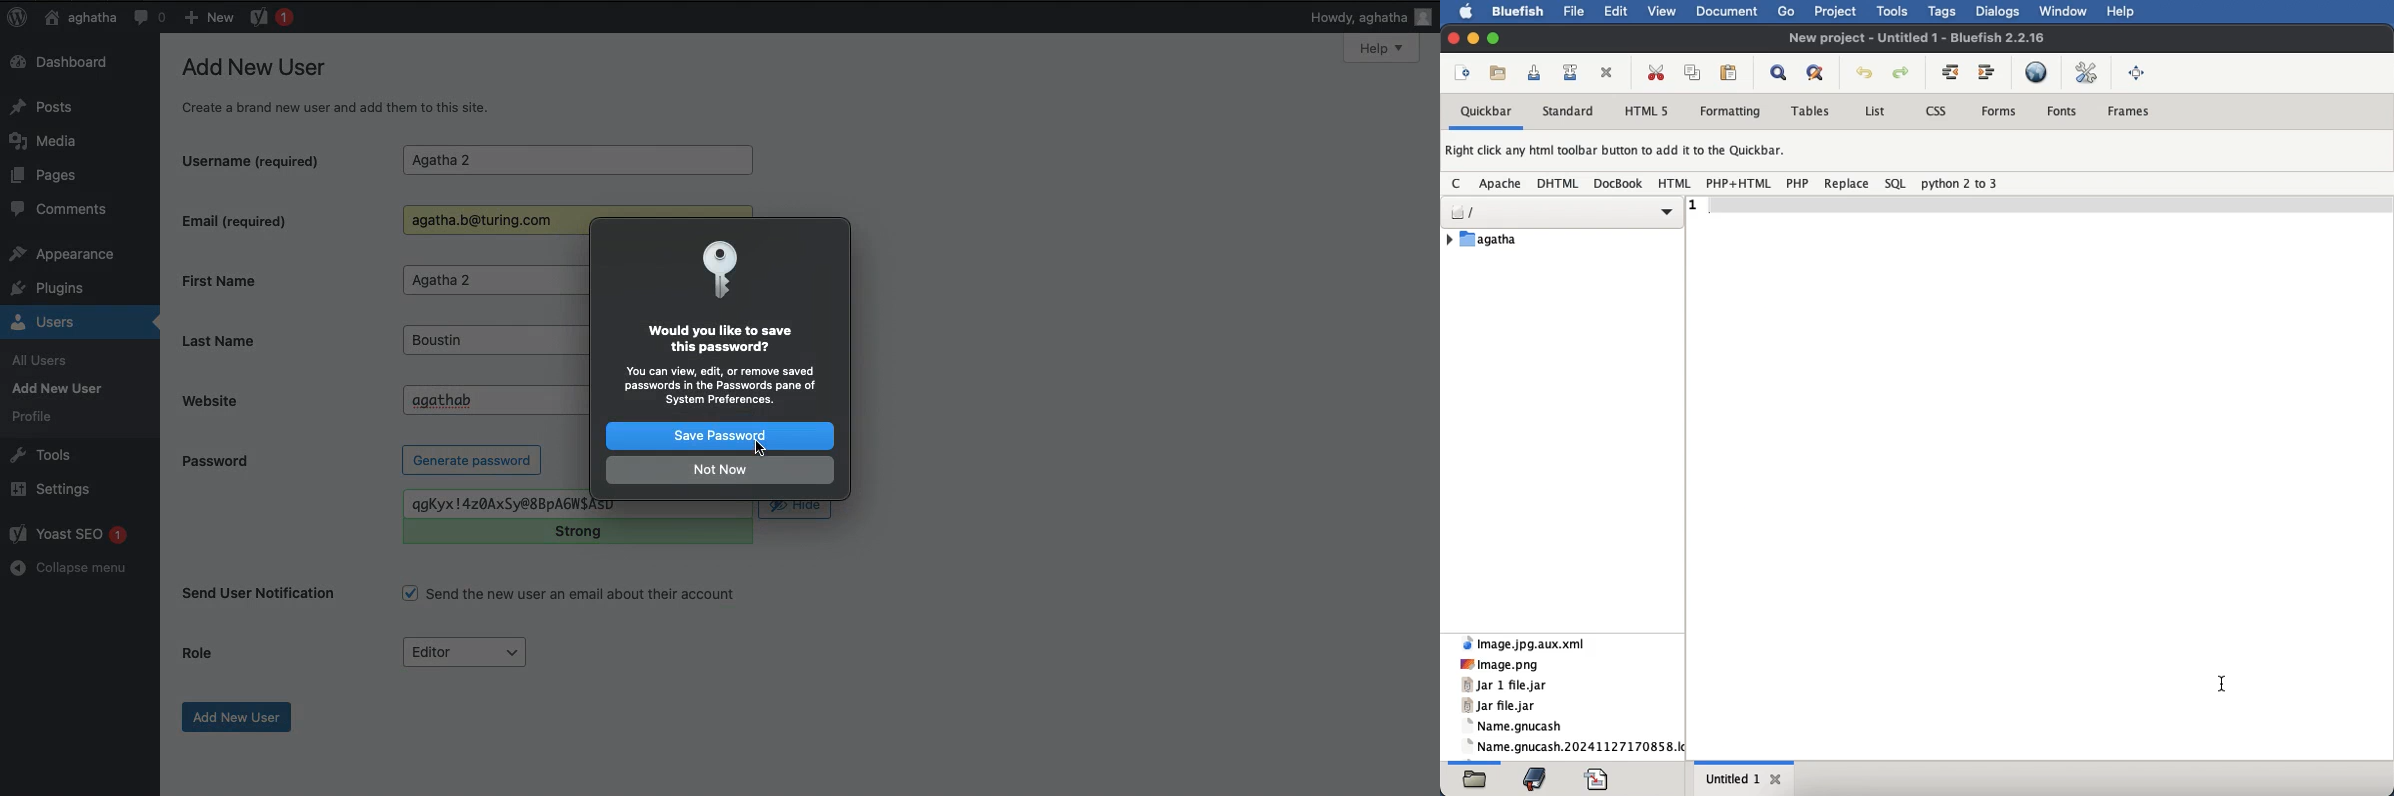 The height and width of the screenshot is (812, 2408). Describe the element at coordinates (1960, 184) in the screenshot. I see `python 2 to 3` at that location.